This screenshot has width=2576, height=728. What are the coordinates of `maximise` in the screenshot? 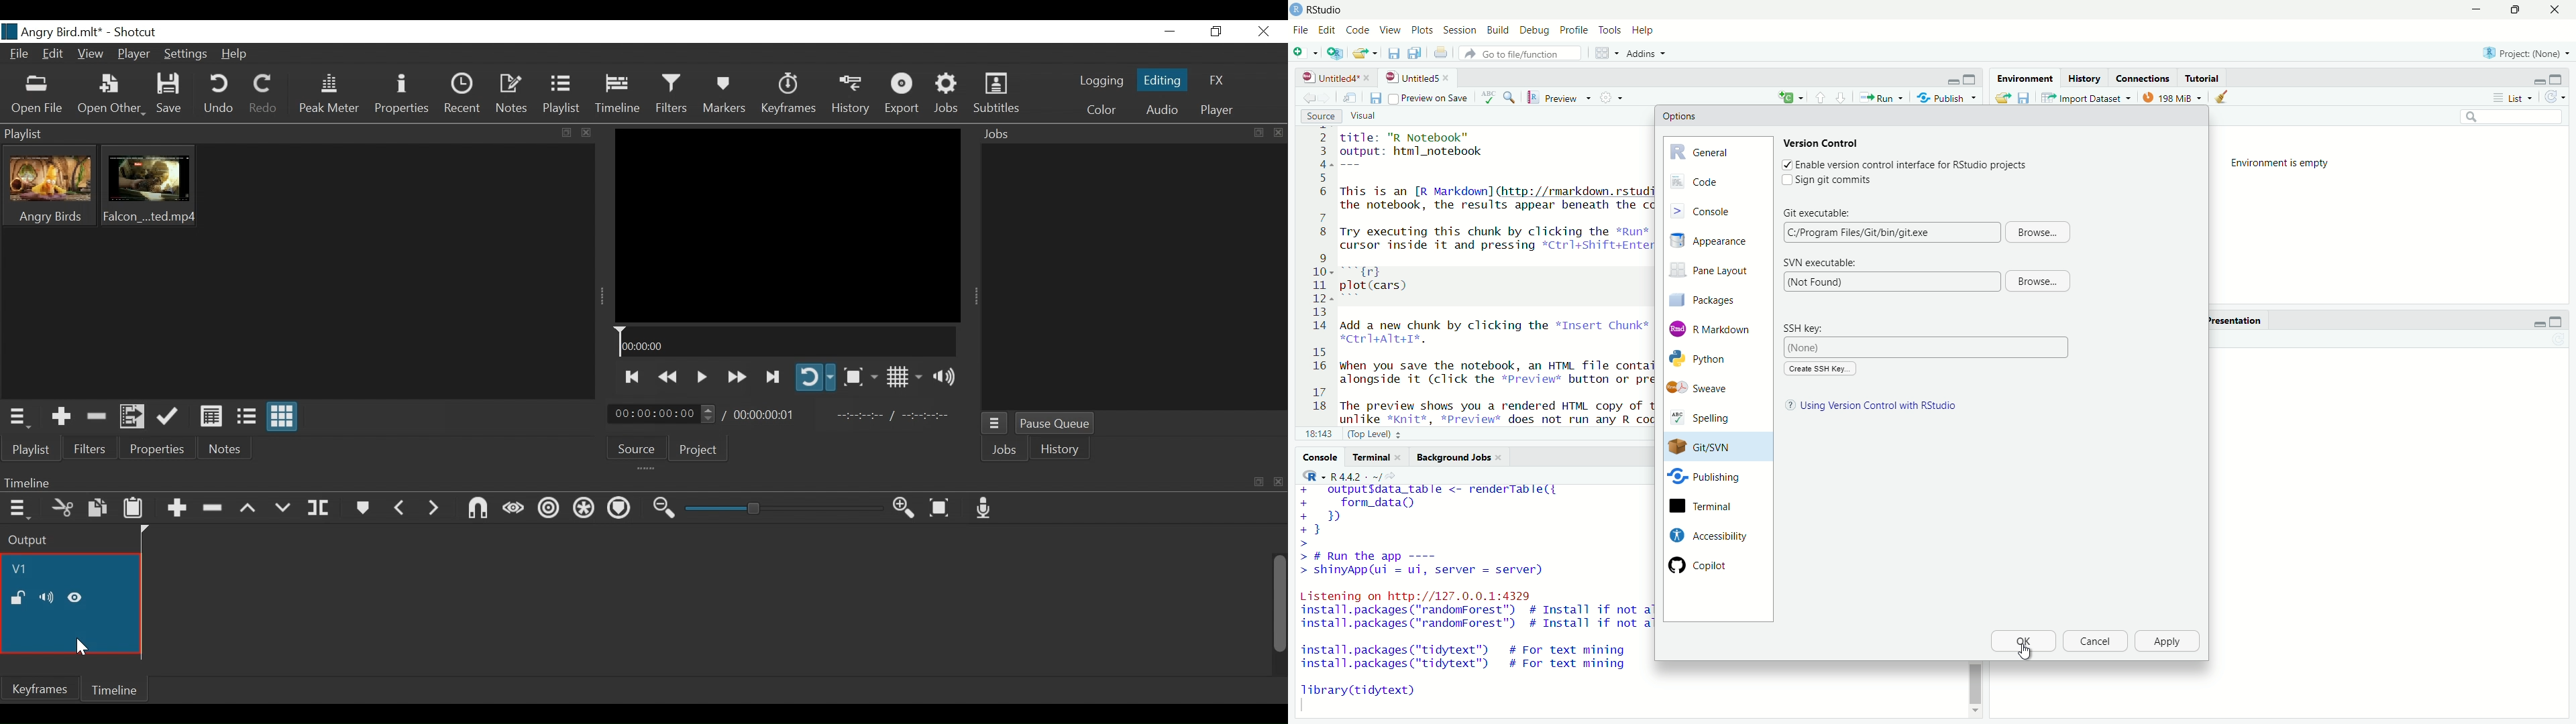 It's located at (2514, 10).